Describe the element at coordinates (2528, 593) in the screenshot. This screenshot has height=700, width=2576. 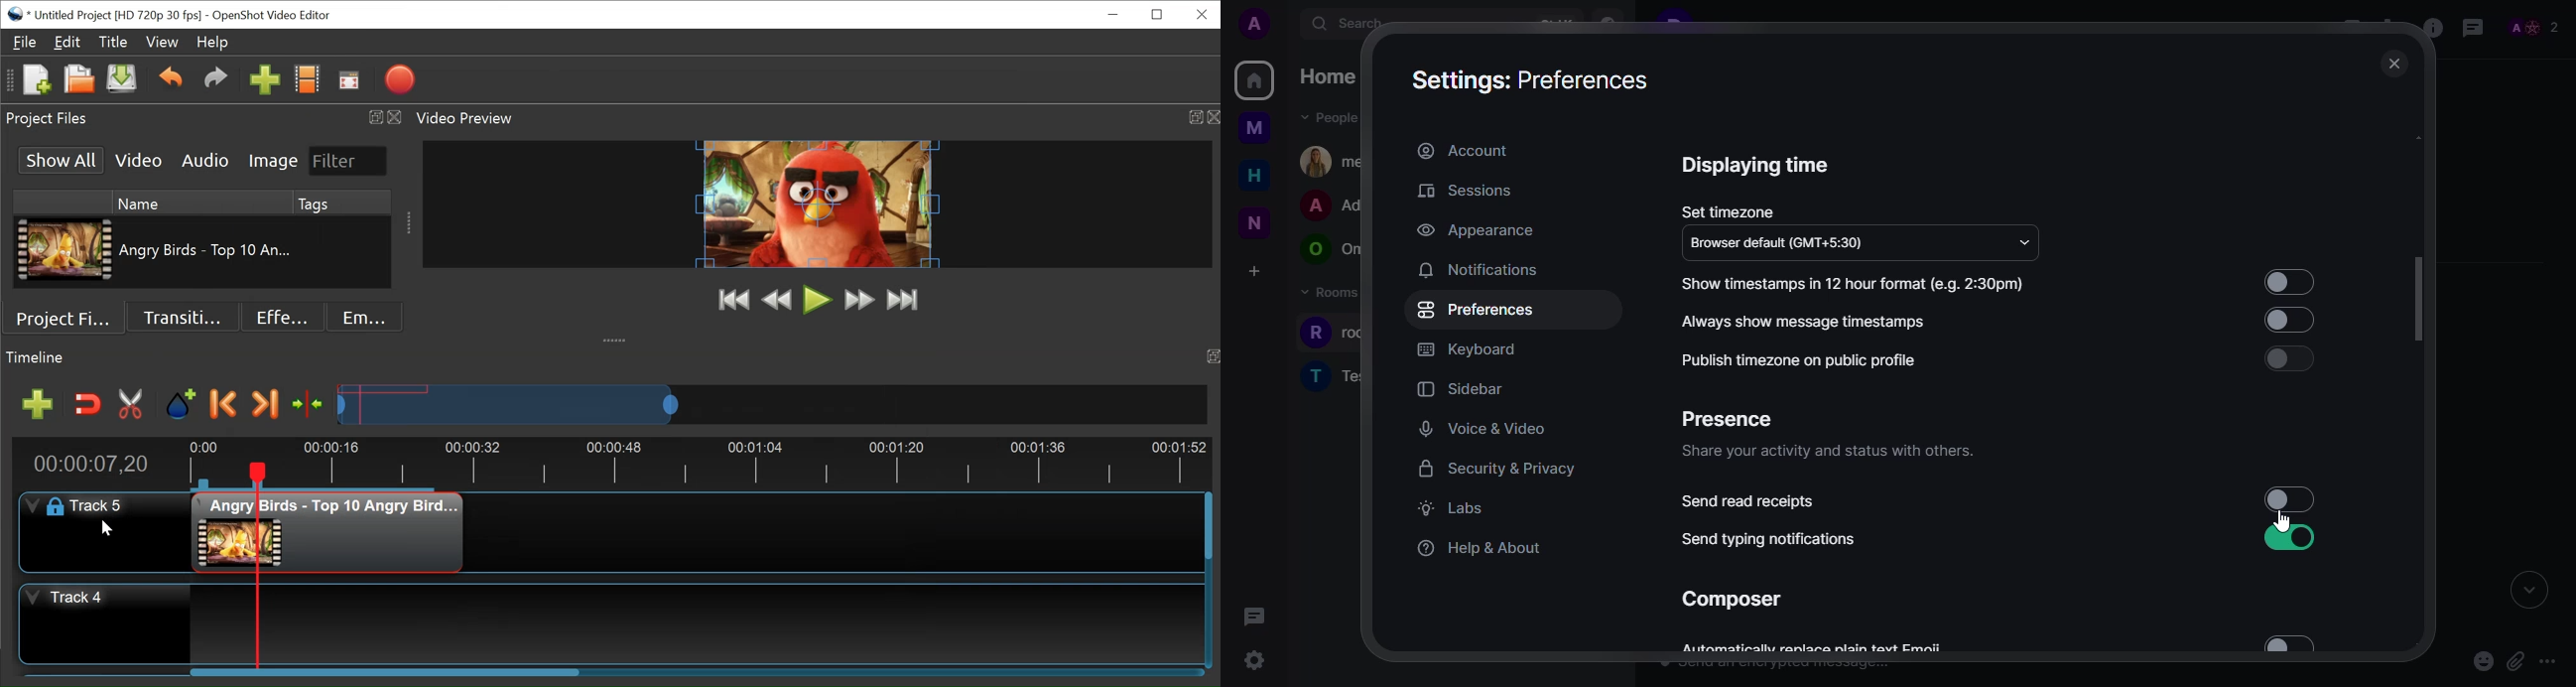
I see `expand` at that location.